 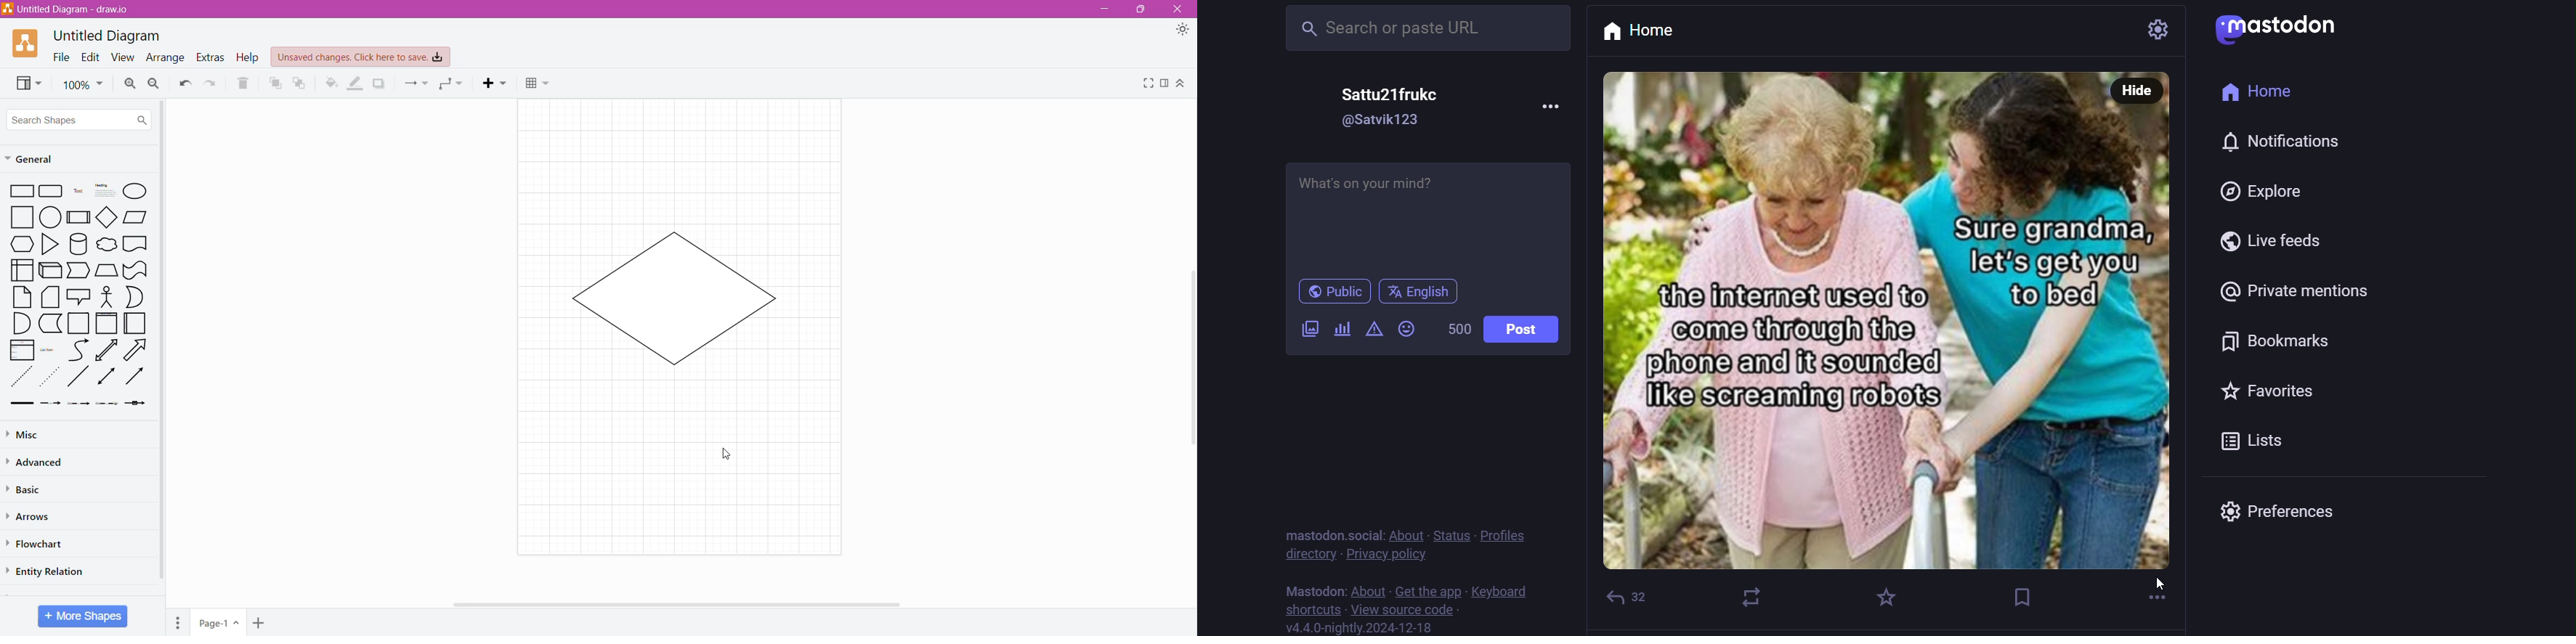 What do you see at coordinates (1421, 290) in the screenshot?
I see `english` at bounding box center [1421, 290].